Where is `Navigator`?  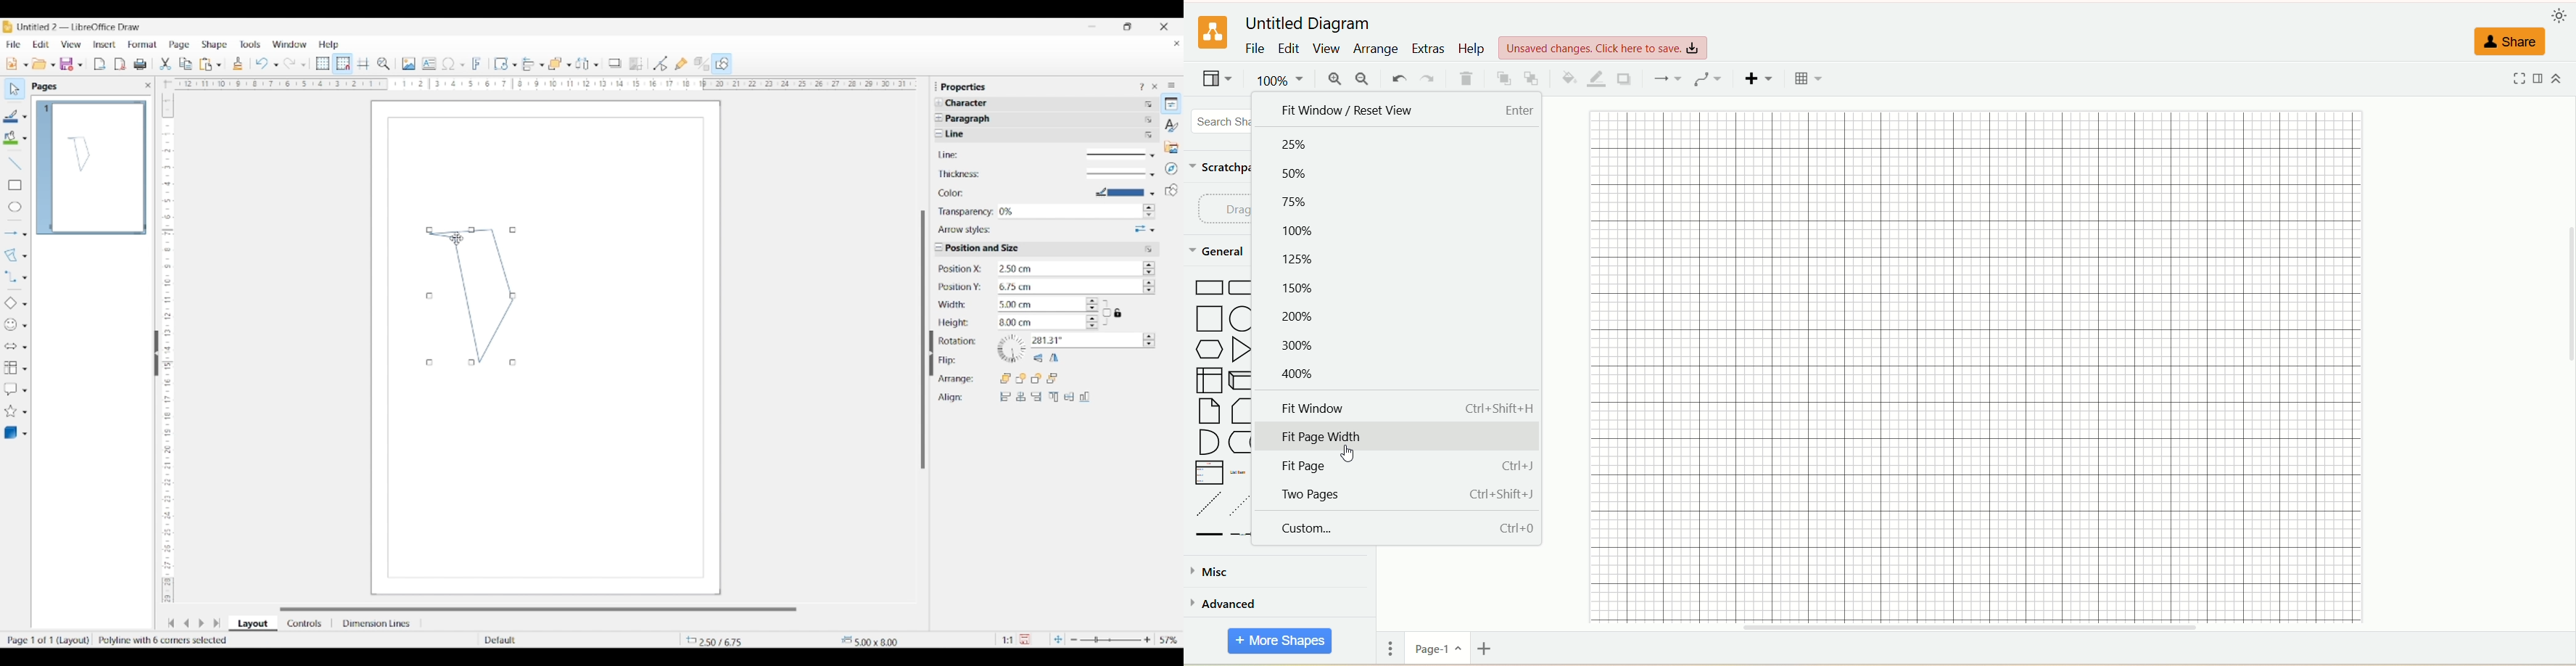
Navigator is located at coordinates (1171, 169).